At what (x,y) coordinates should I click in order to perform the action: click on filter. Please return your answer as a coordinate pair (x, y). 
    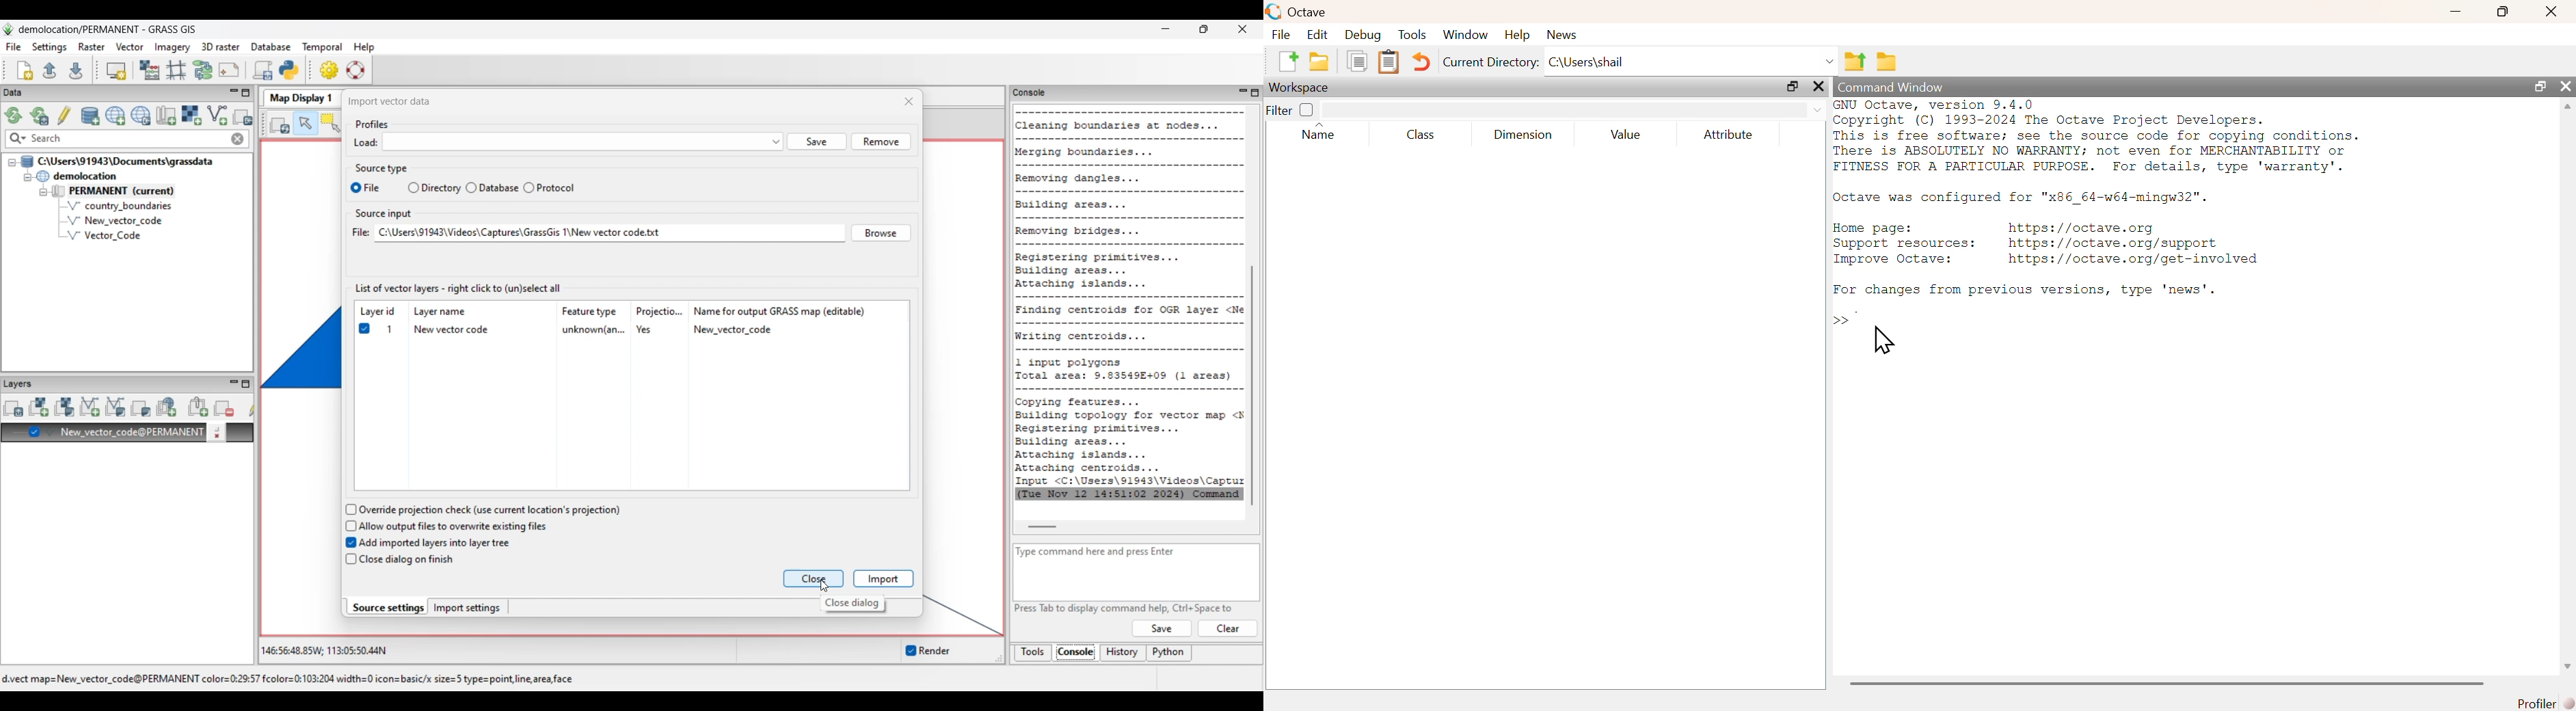
    Looking at the image, I should click on (1573, 110).